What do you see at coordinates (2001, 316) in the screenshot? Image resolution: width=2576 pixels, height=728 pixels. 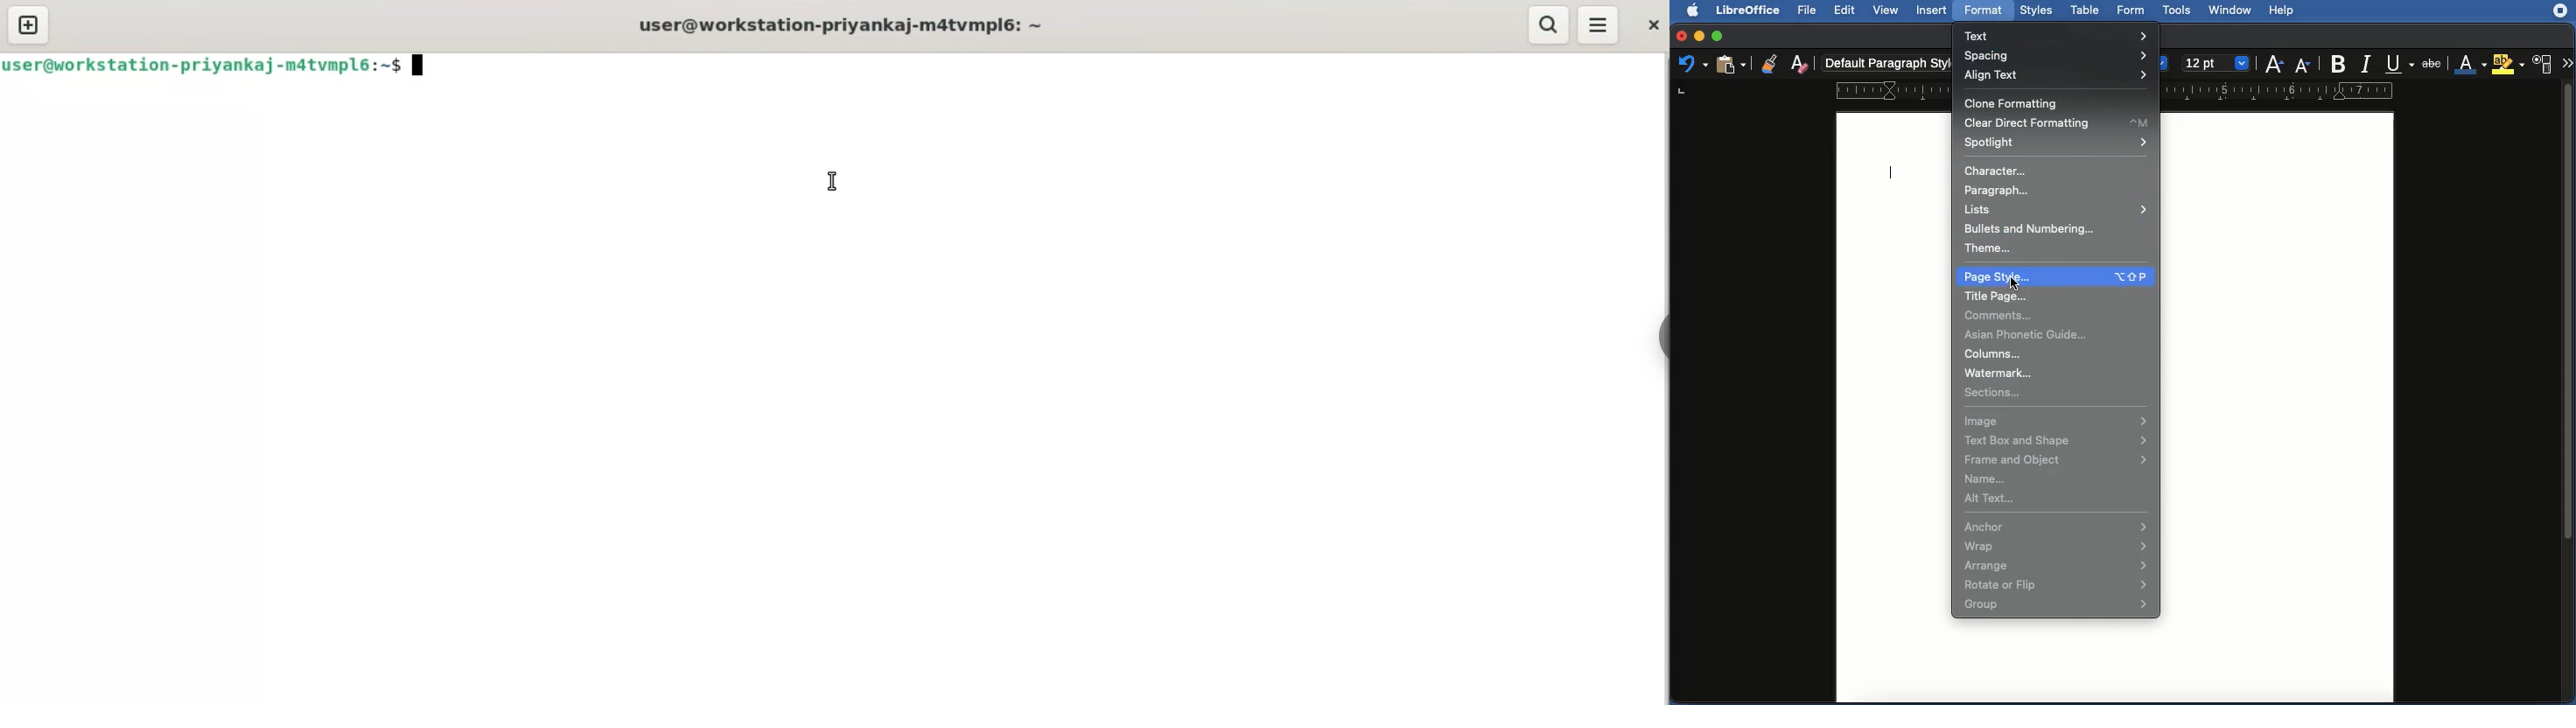 I see `Comments` at bounding box center [2001, 316].